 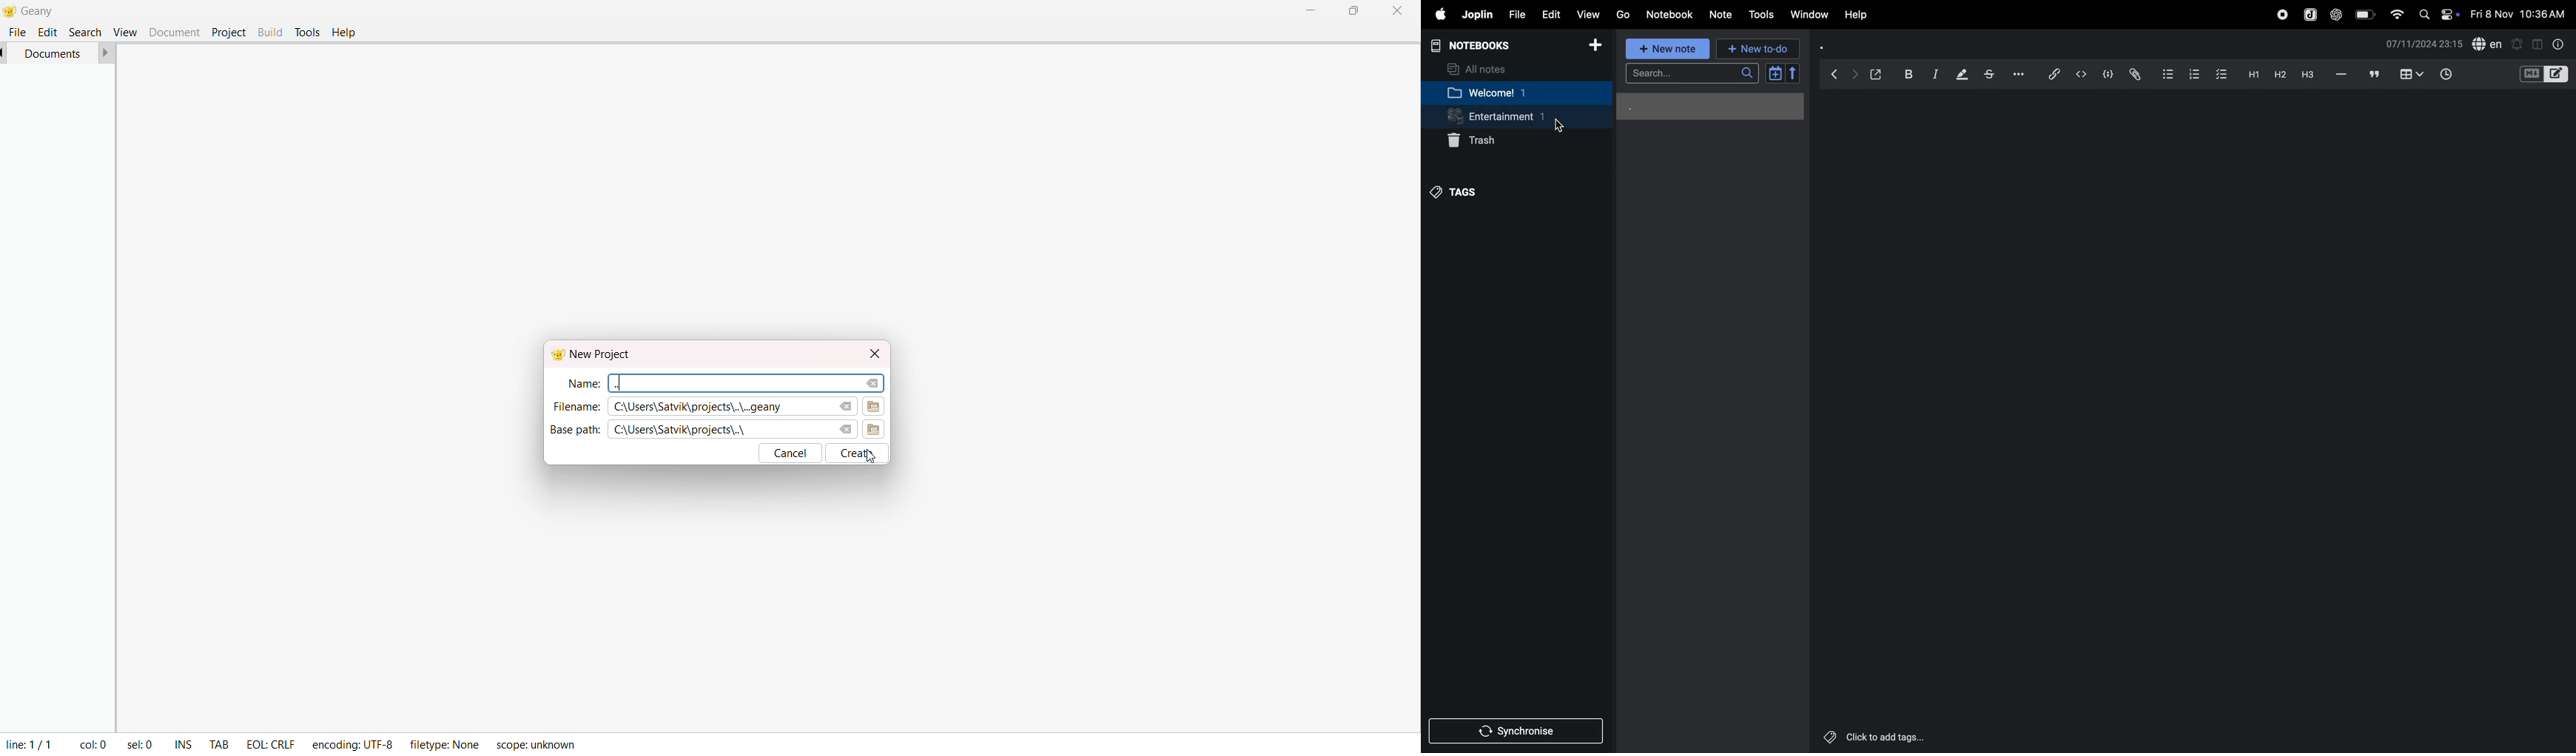 I want to click on notebook, so click(x=1670, y=15).